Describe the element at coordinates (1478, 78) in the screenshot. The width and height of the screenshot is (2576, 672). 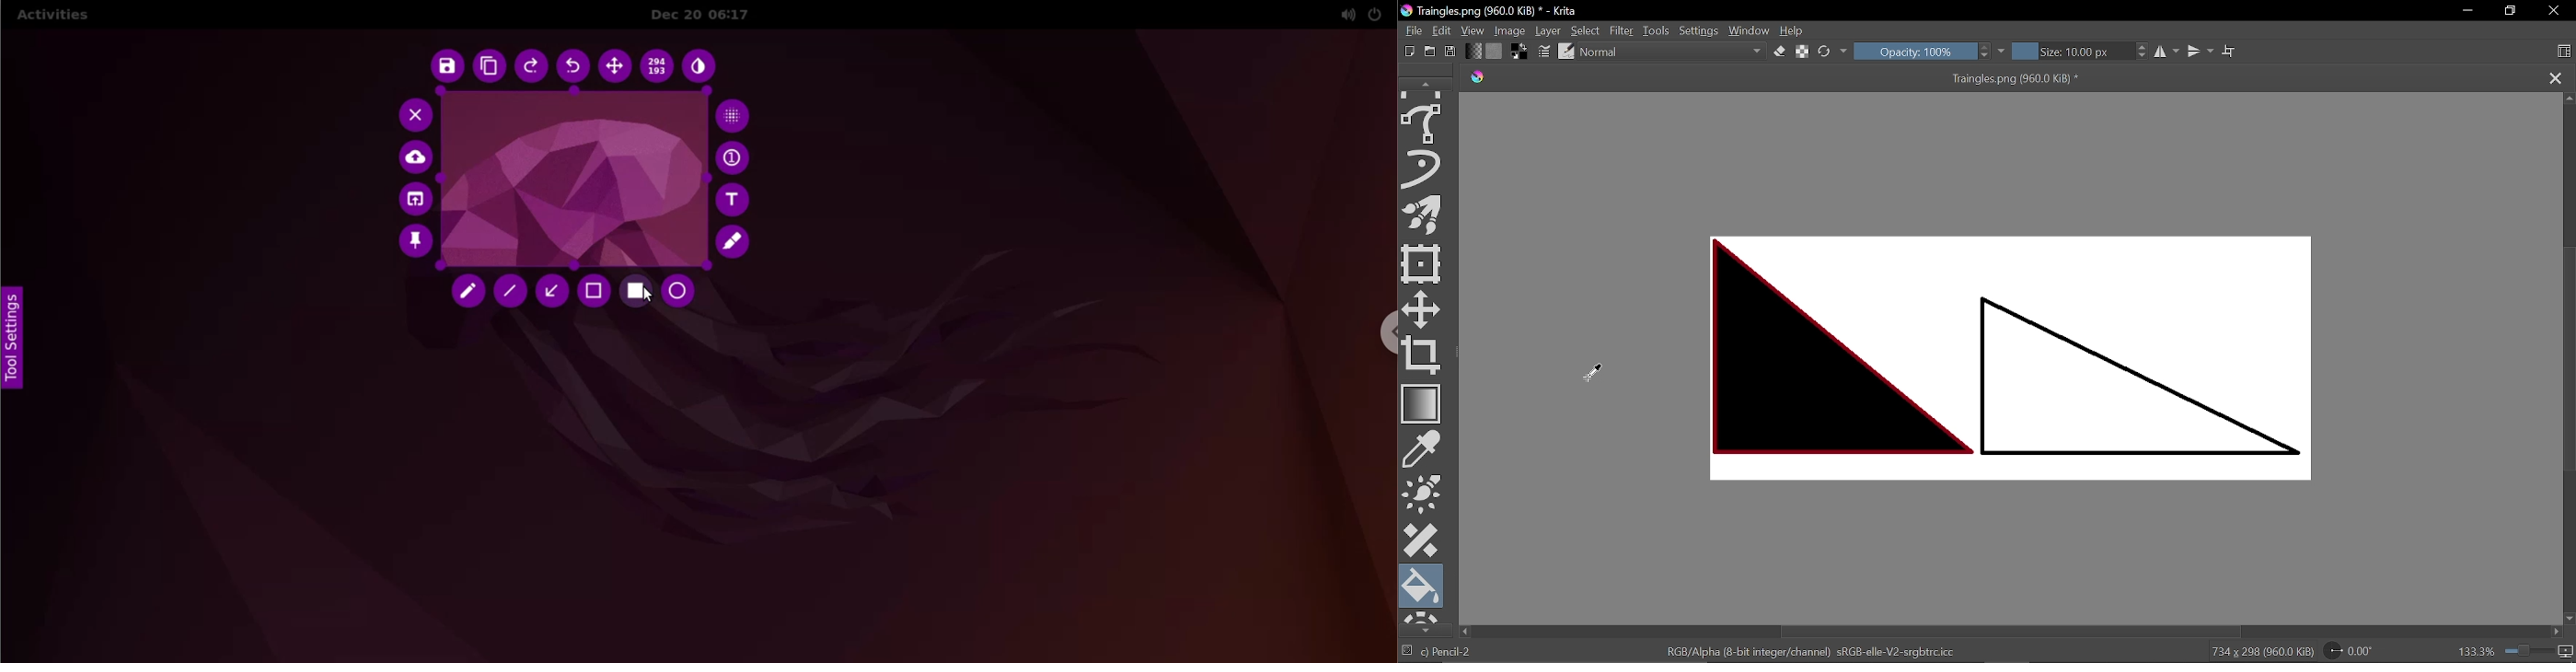
I see `app icon` at that location.